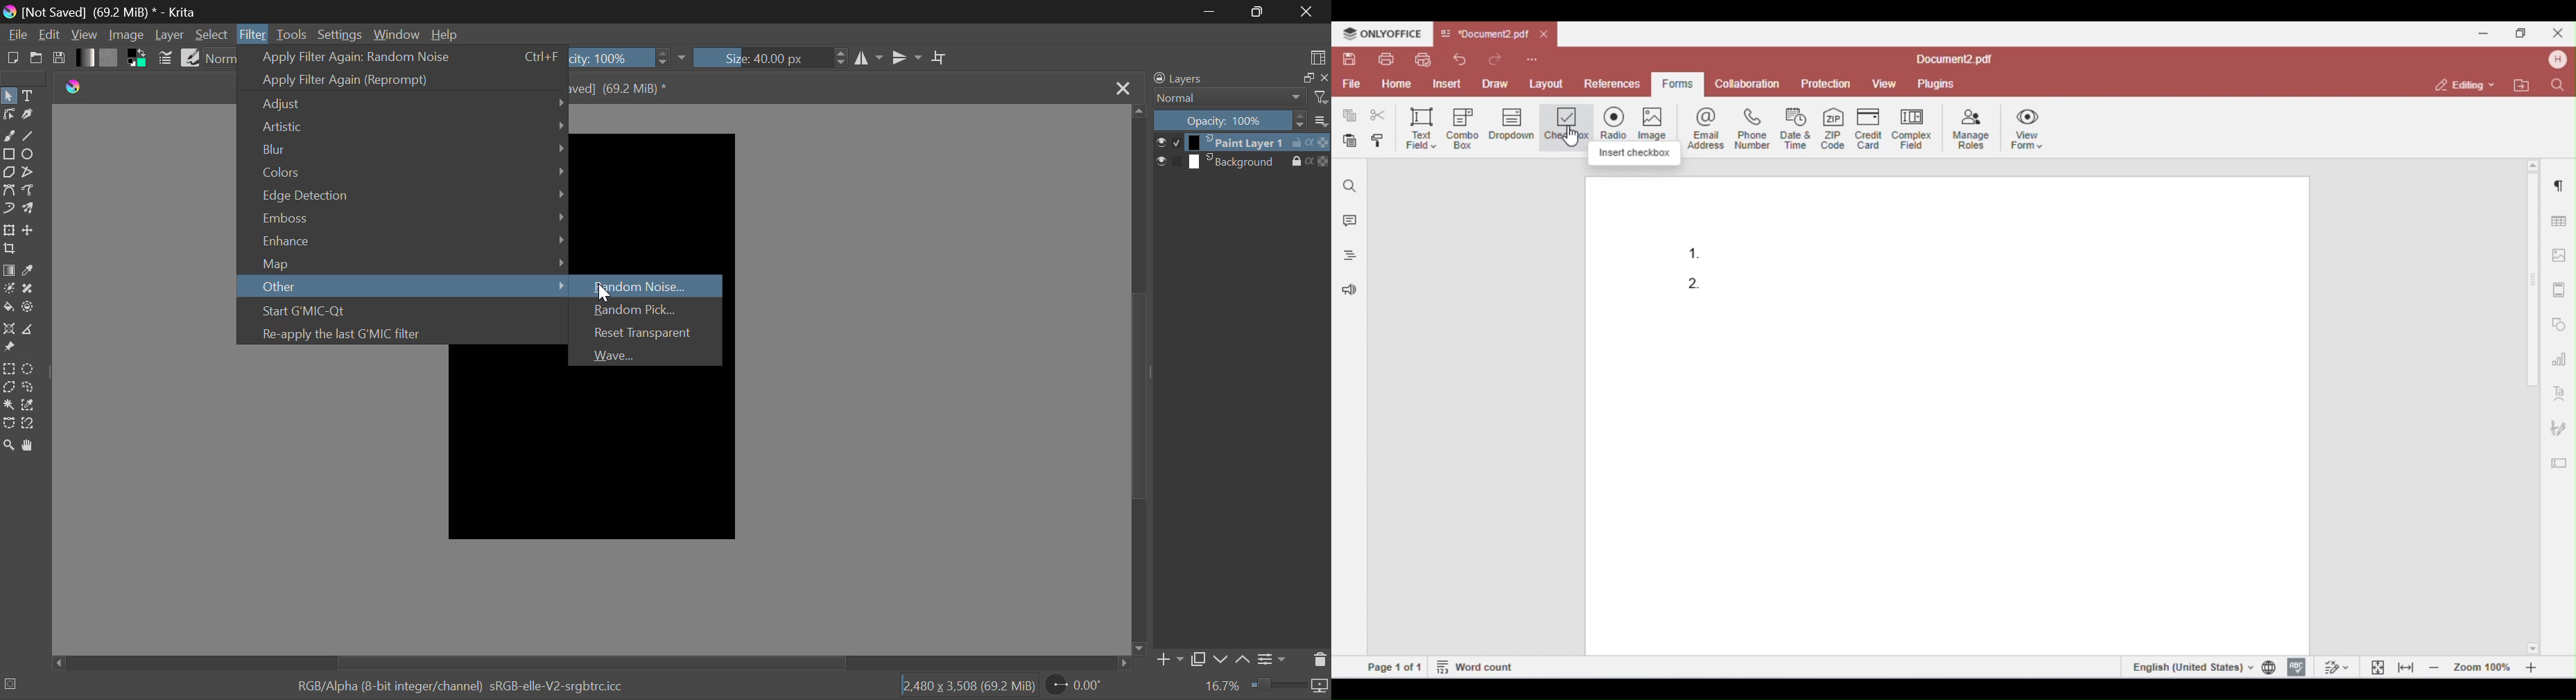  I want to click on Freehand Selection, so click(30, 388).